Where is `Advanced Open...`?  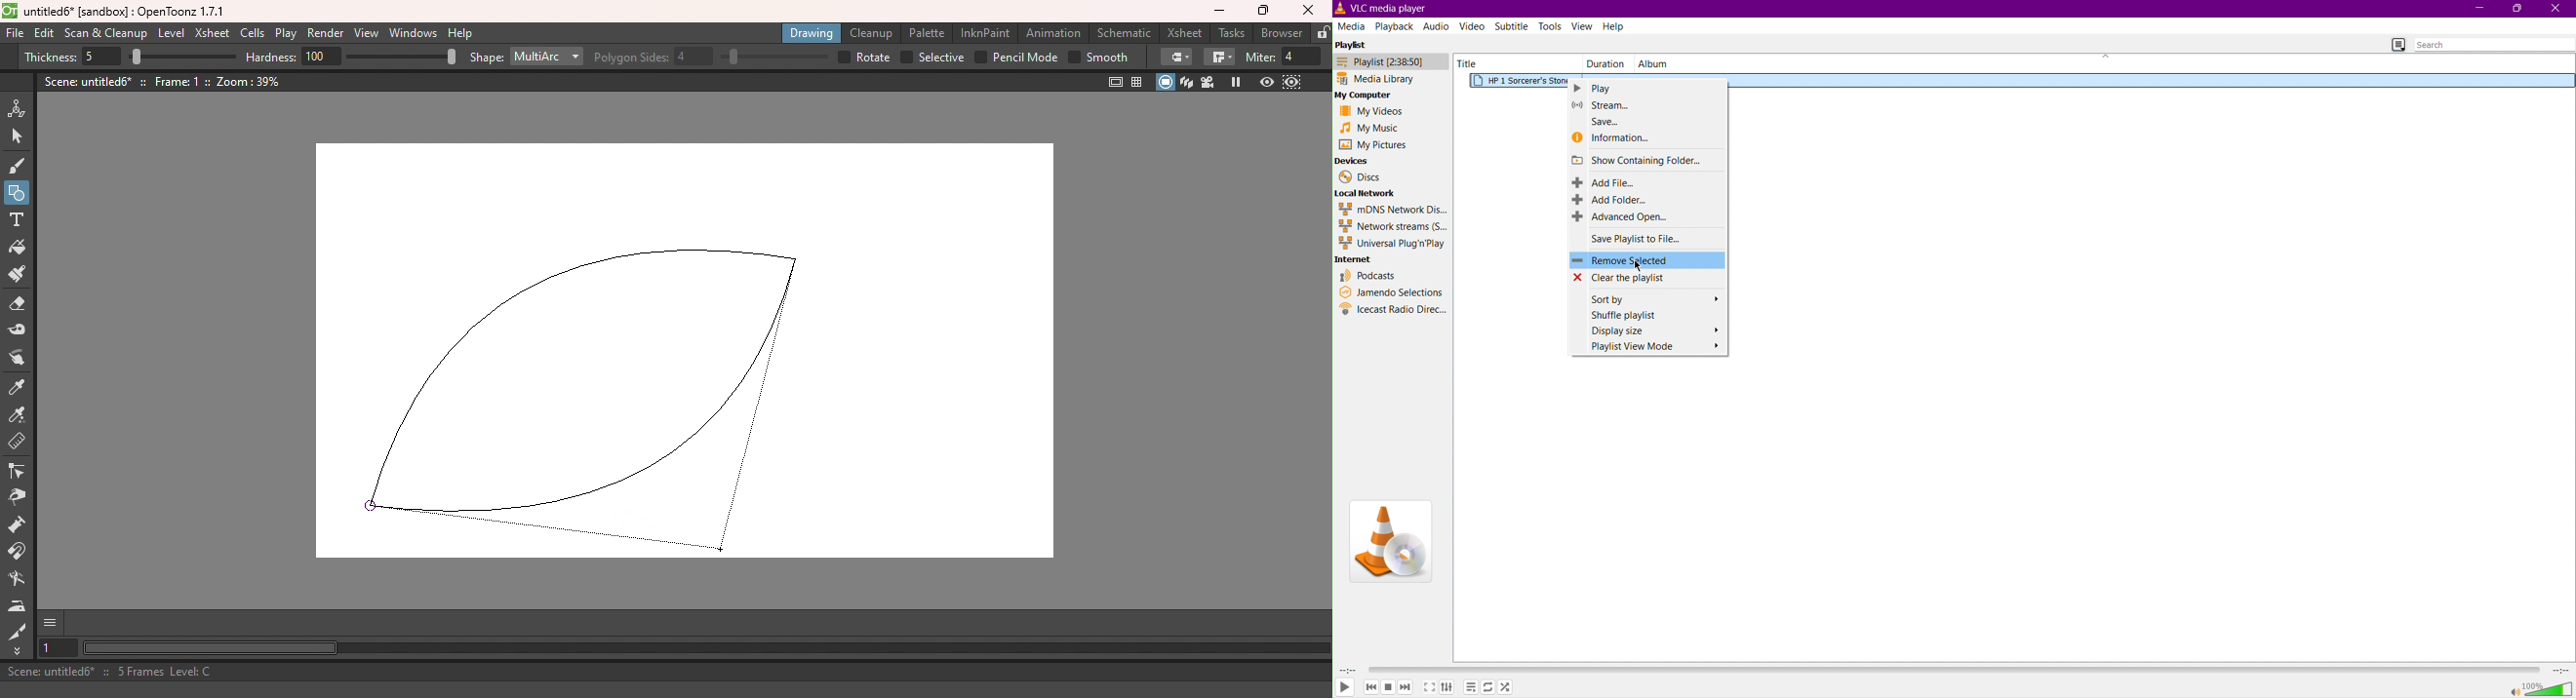
Advanced Open... is located at coordinates (1647, 218).